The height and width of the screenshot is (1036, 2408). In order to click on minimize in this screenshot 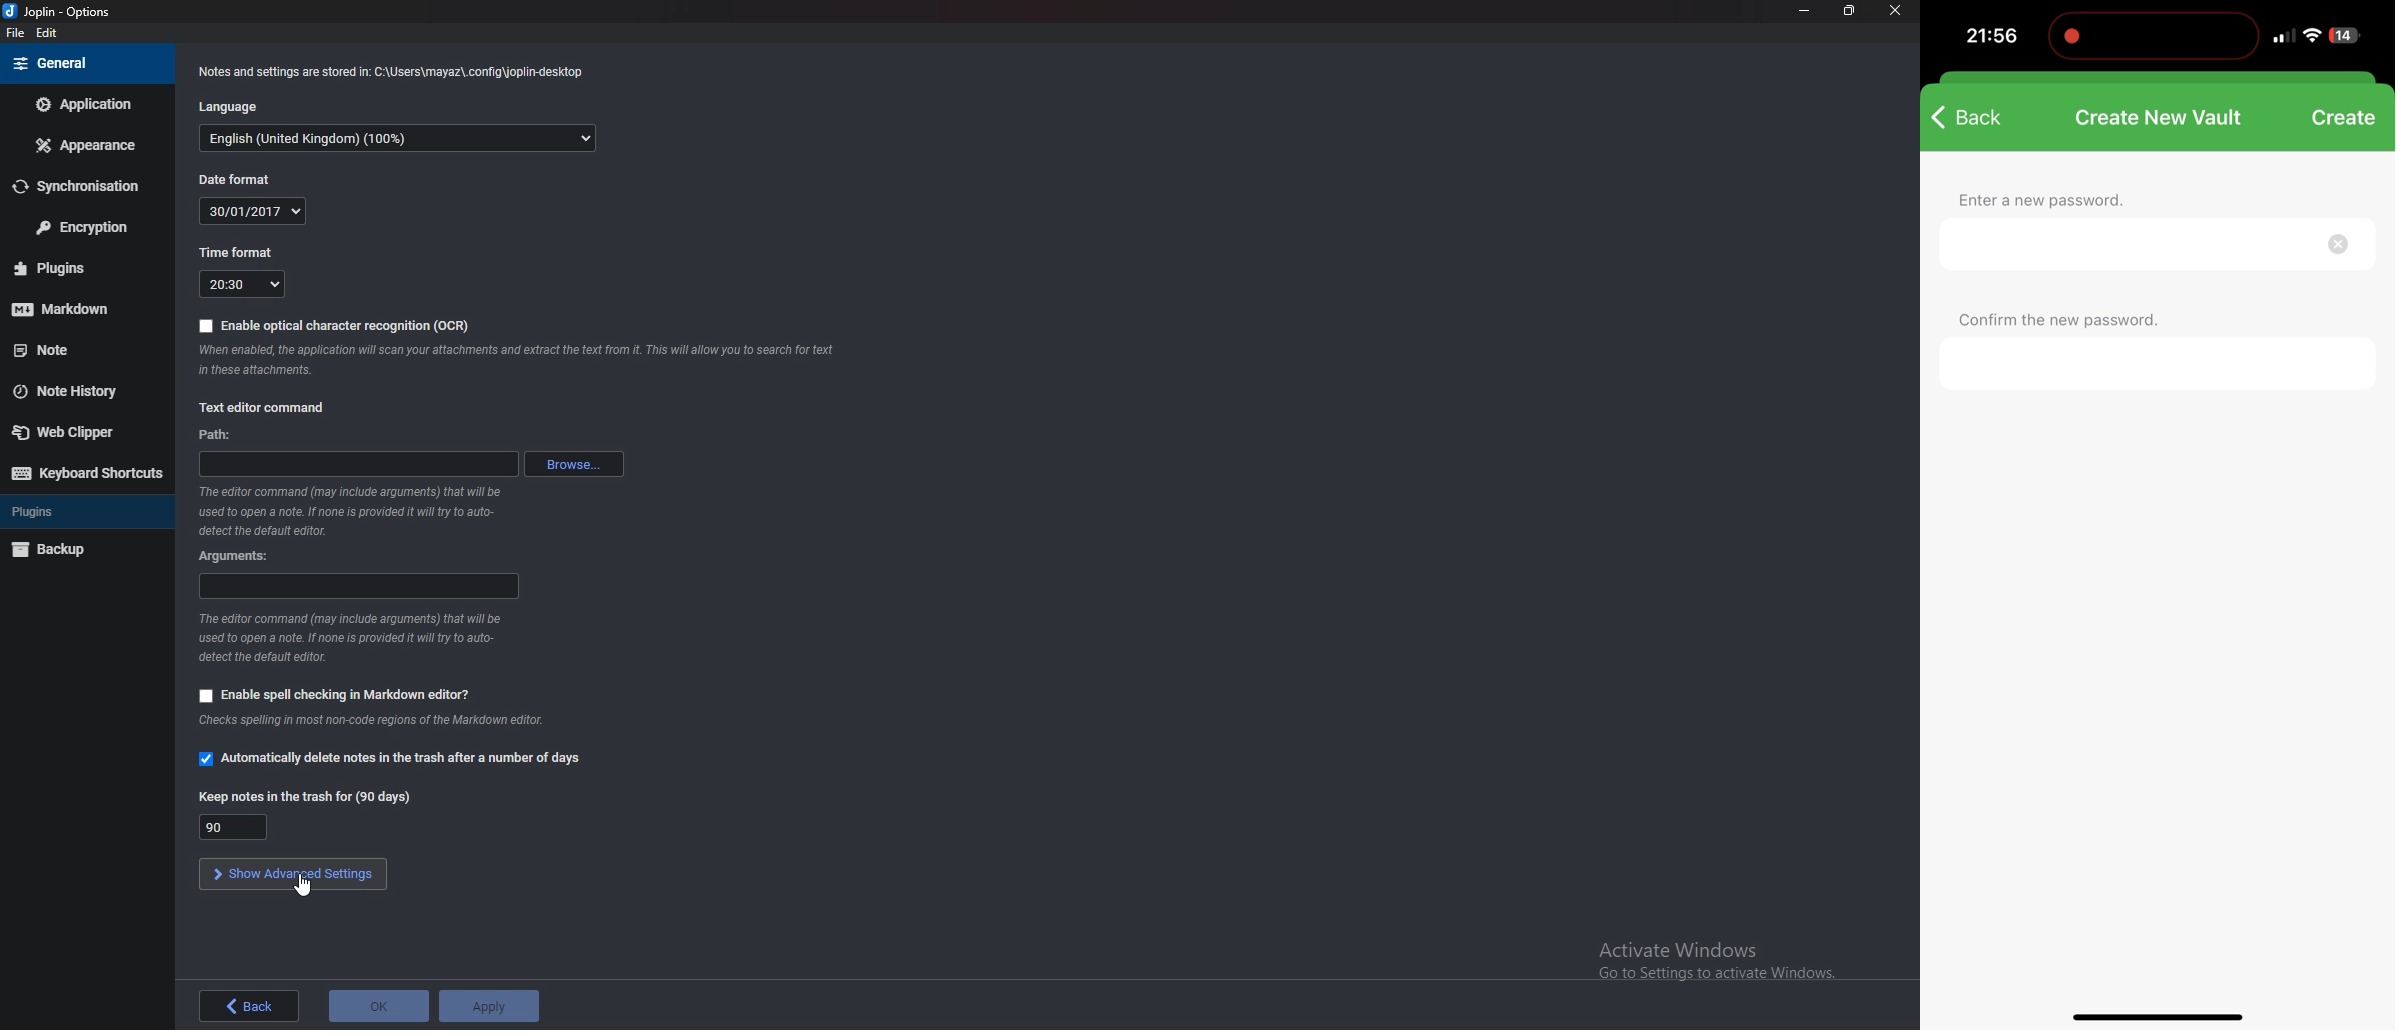, I will do `click(1804, 13)`.